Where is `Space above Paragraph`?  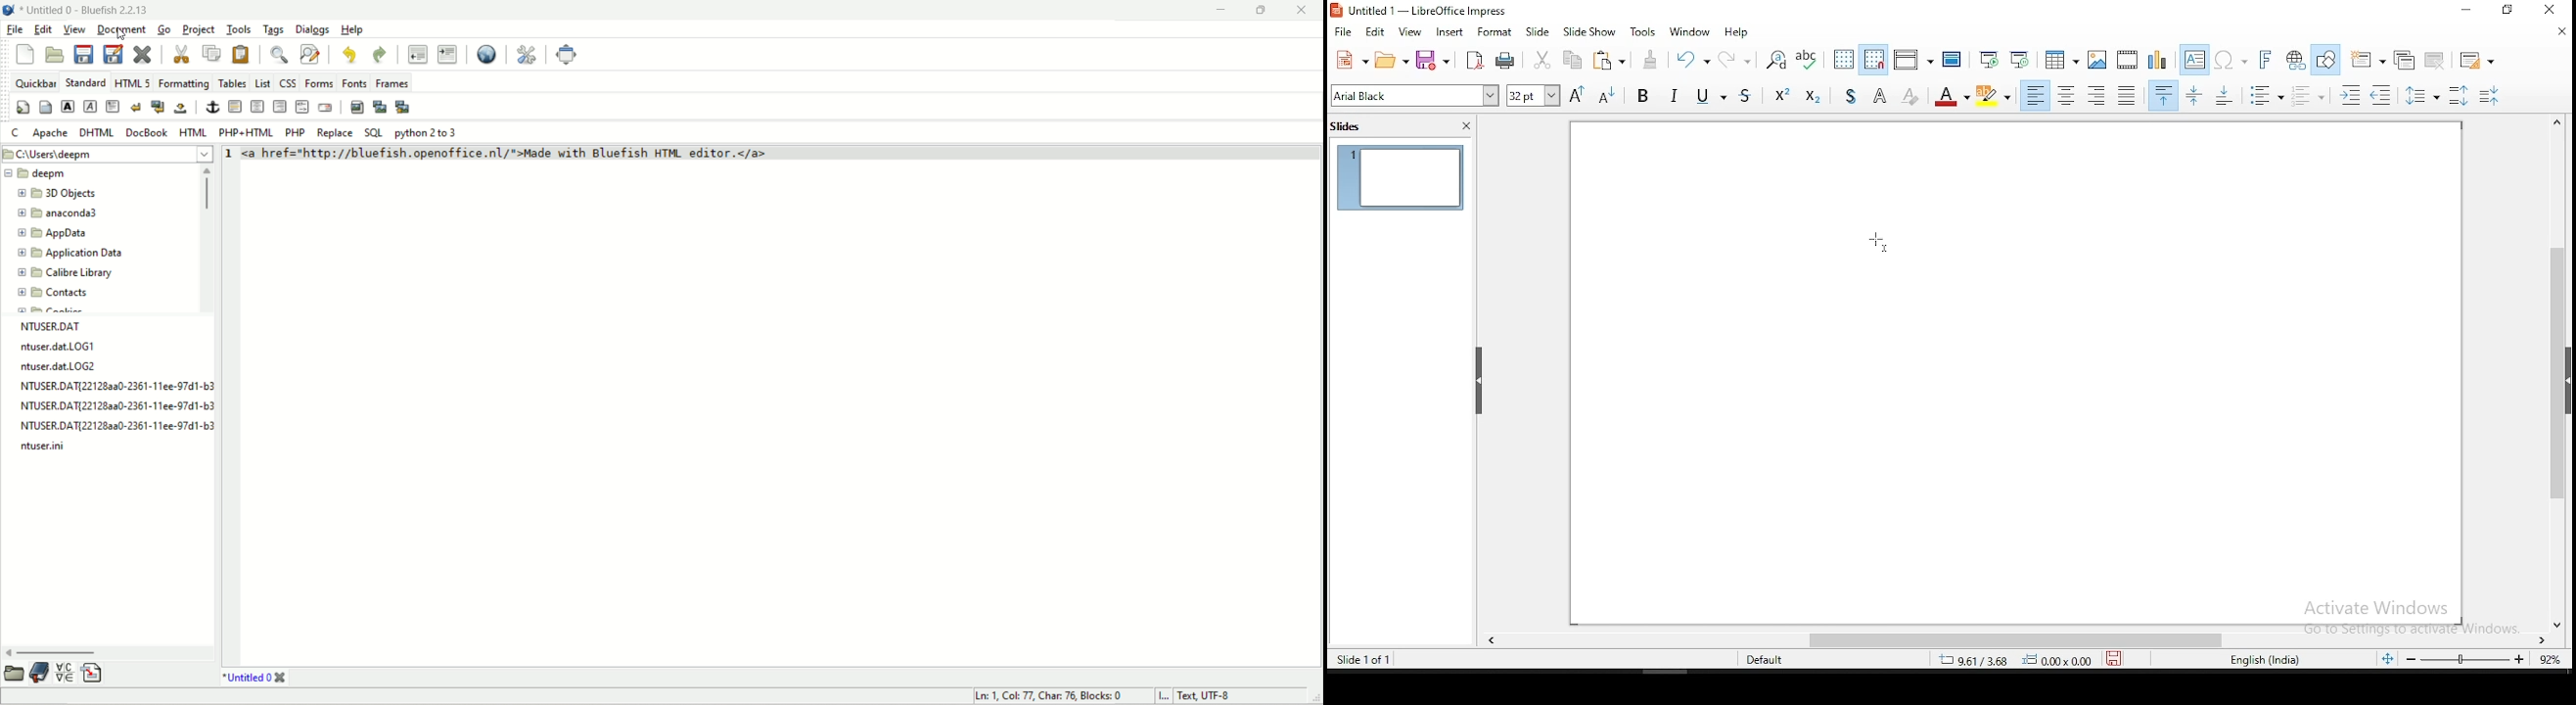
Space above Paragraph is located at coordinates (2227, 95).